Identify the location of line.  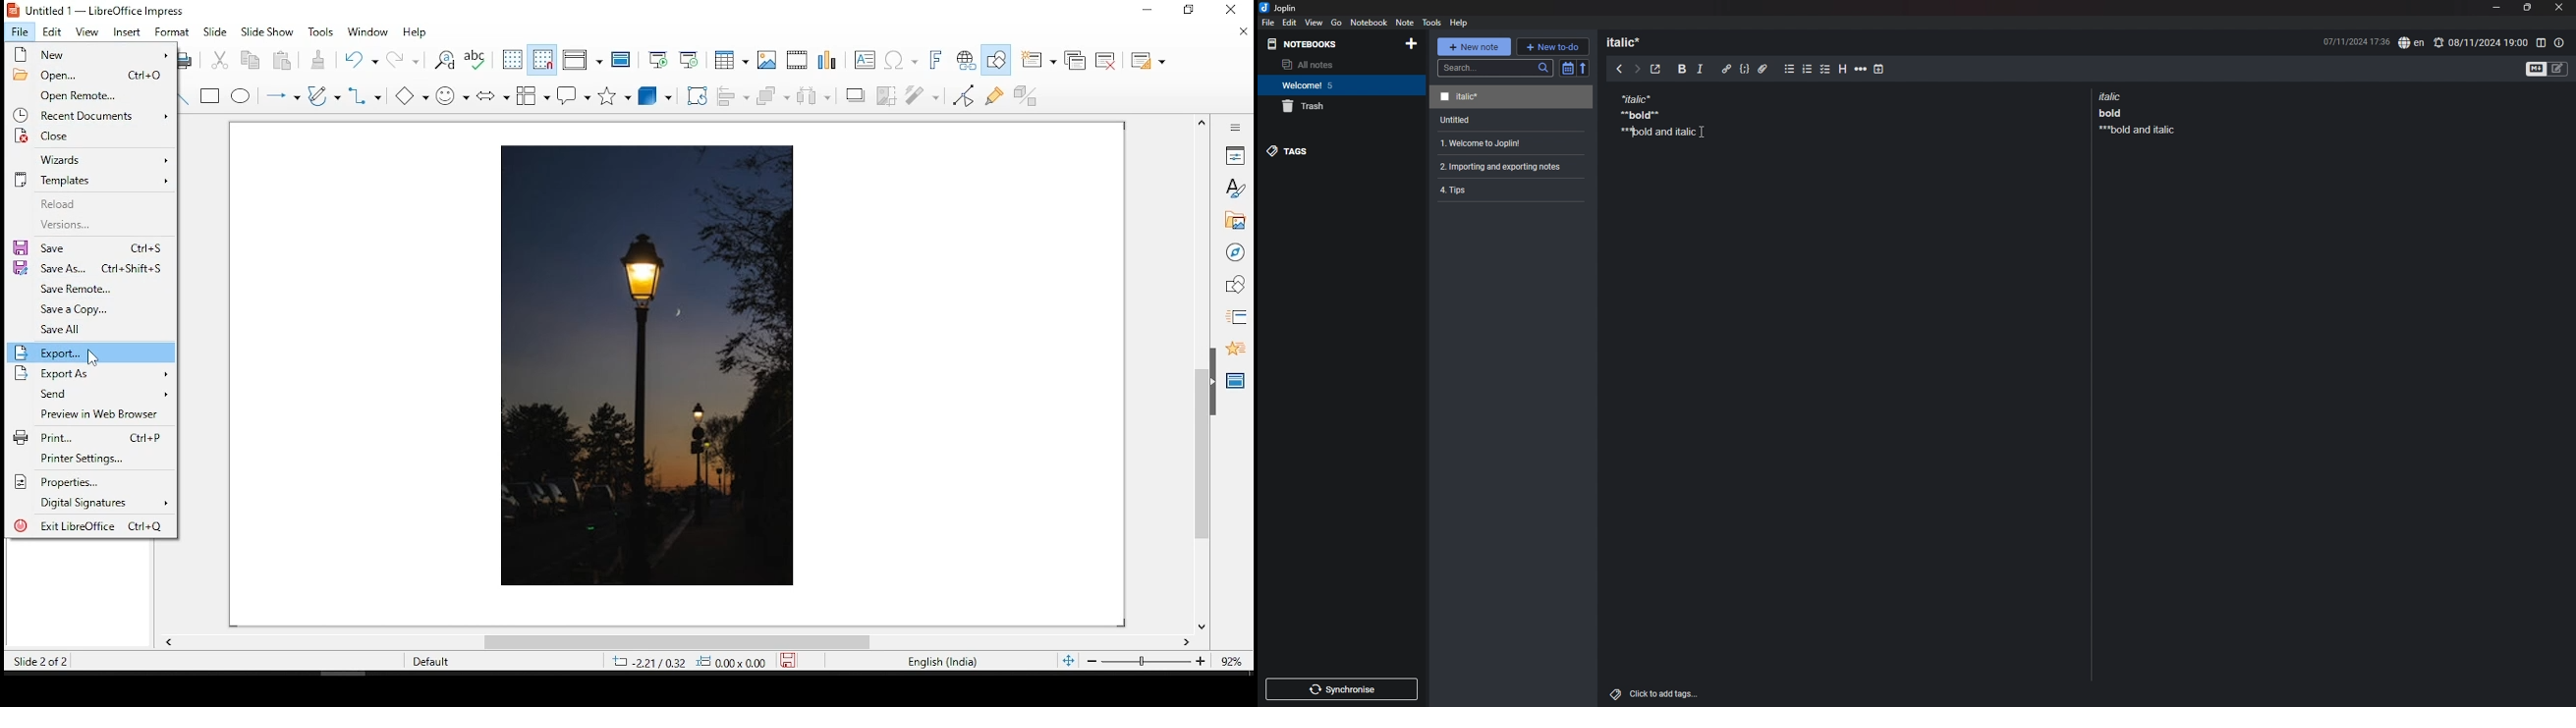
(180, 94).